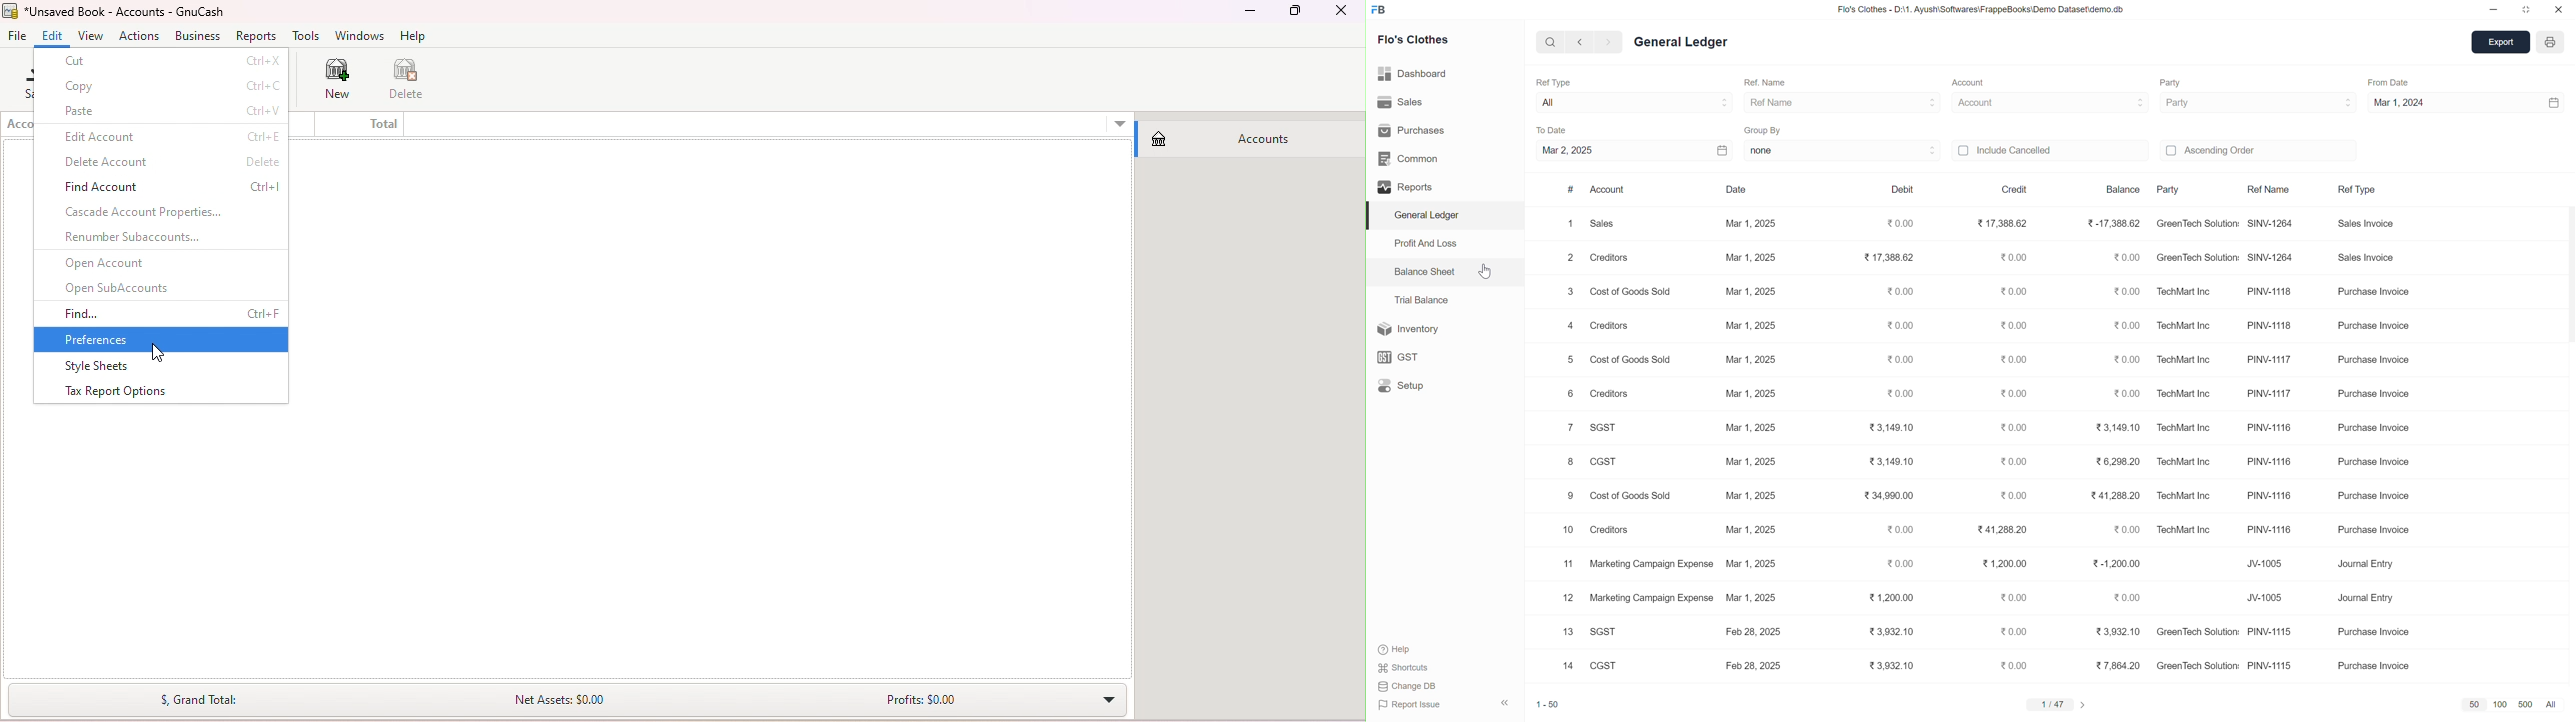  Describe the element at coordinates (2172, 81) in the screenshot. I see `Party` at that location.